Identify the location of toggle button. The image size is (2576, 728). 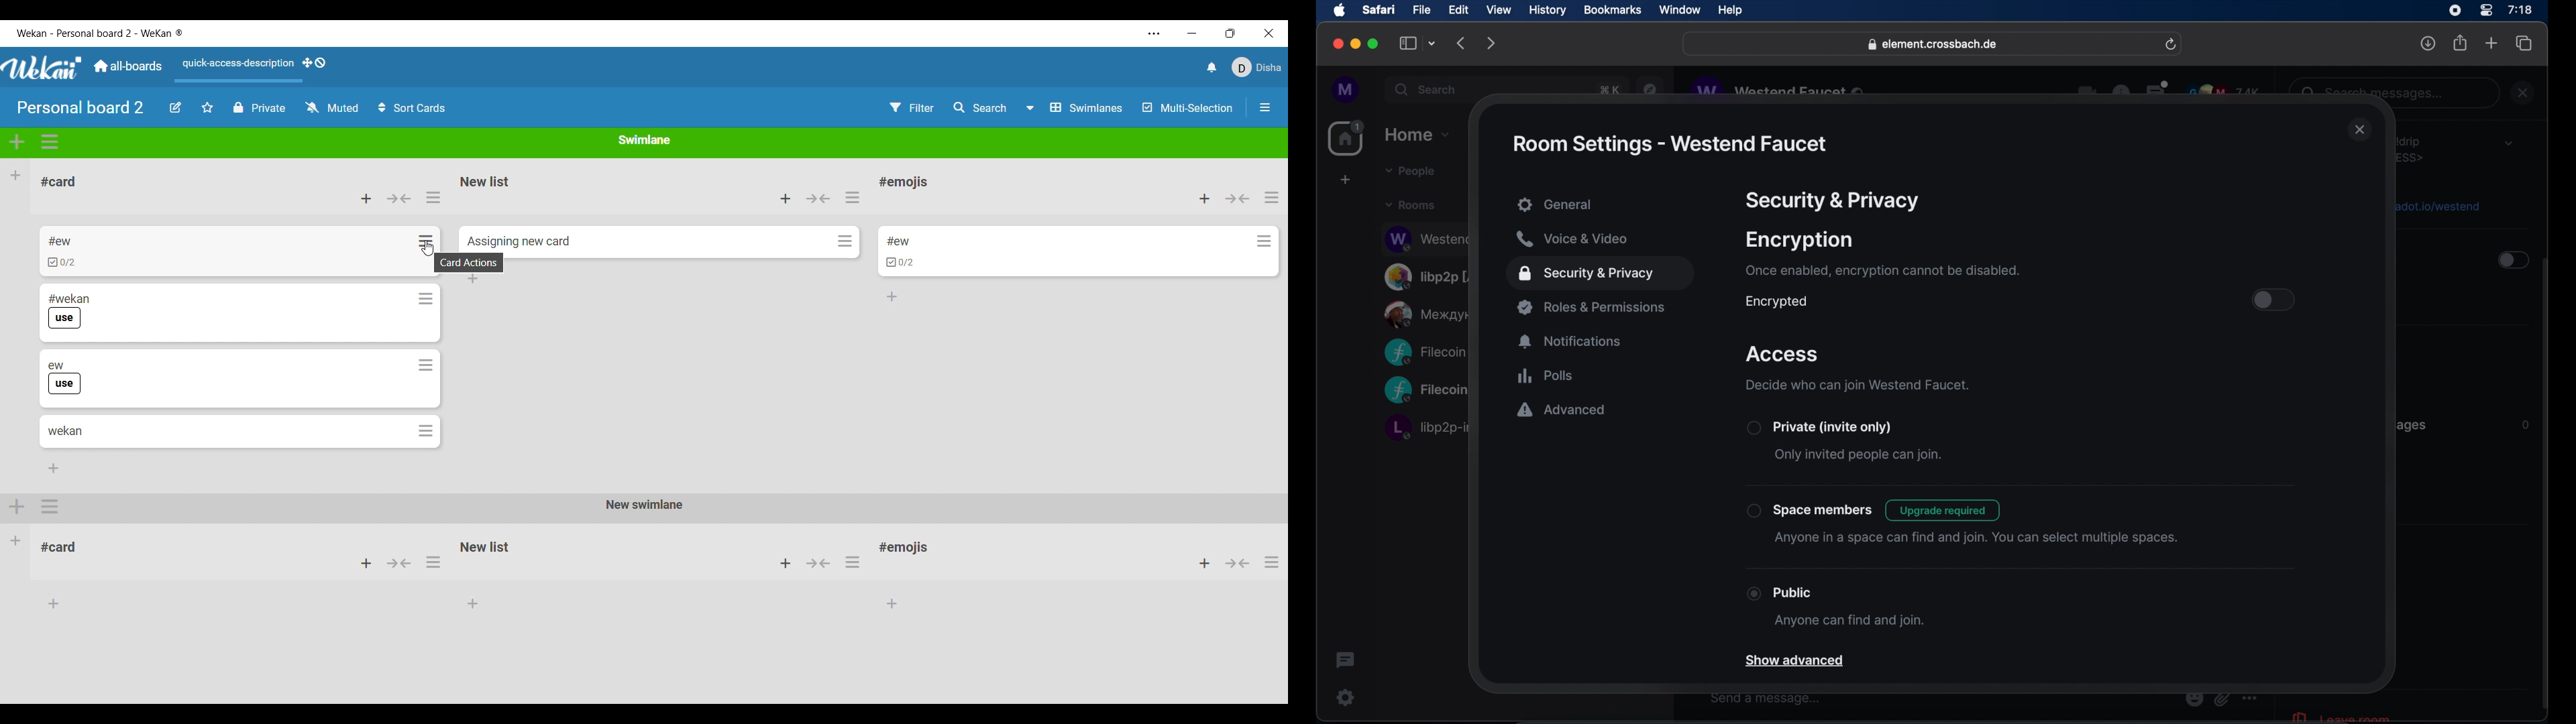
(2512, 261).